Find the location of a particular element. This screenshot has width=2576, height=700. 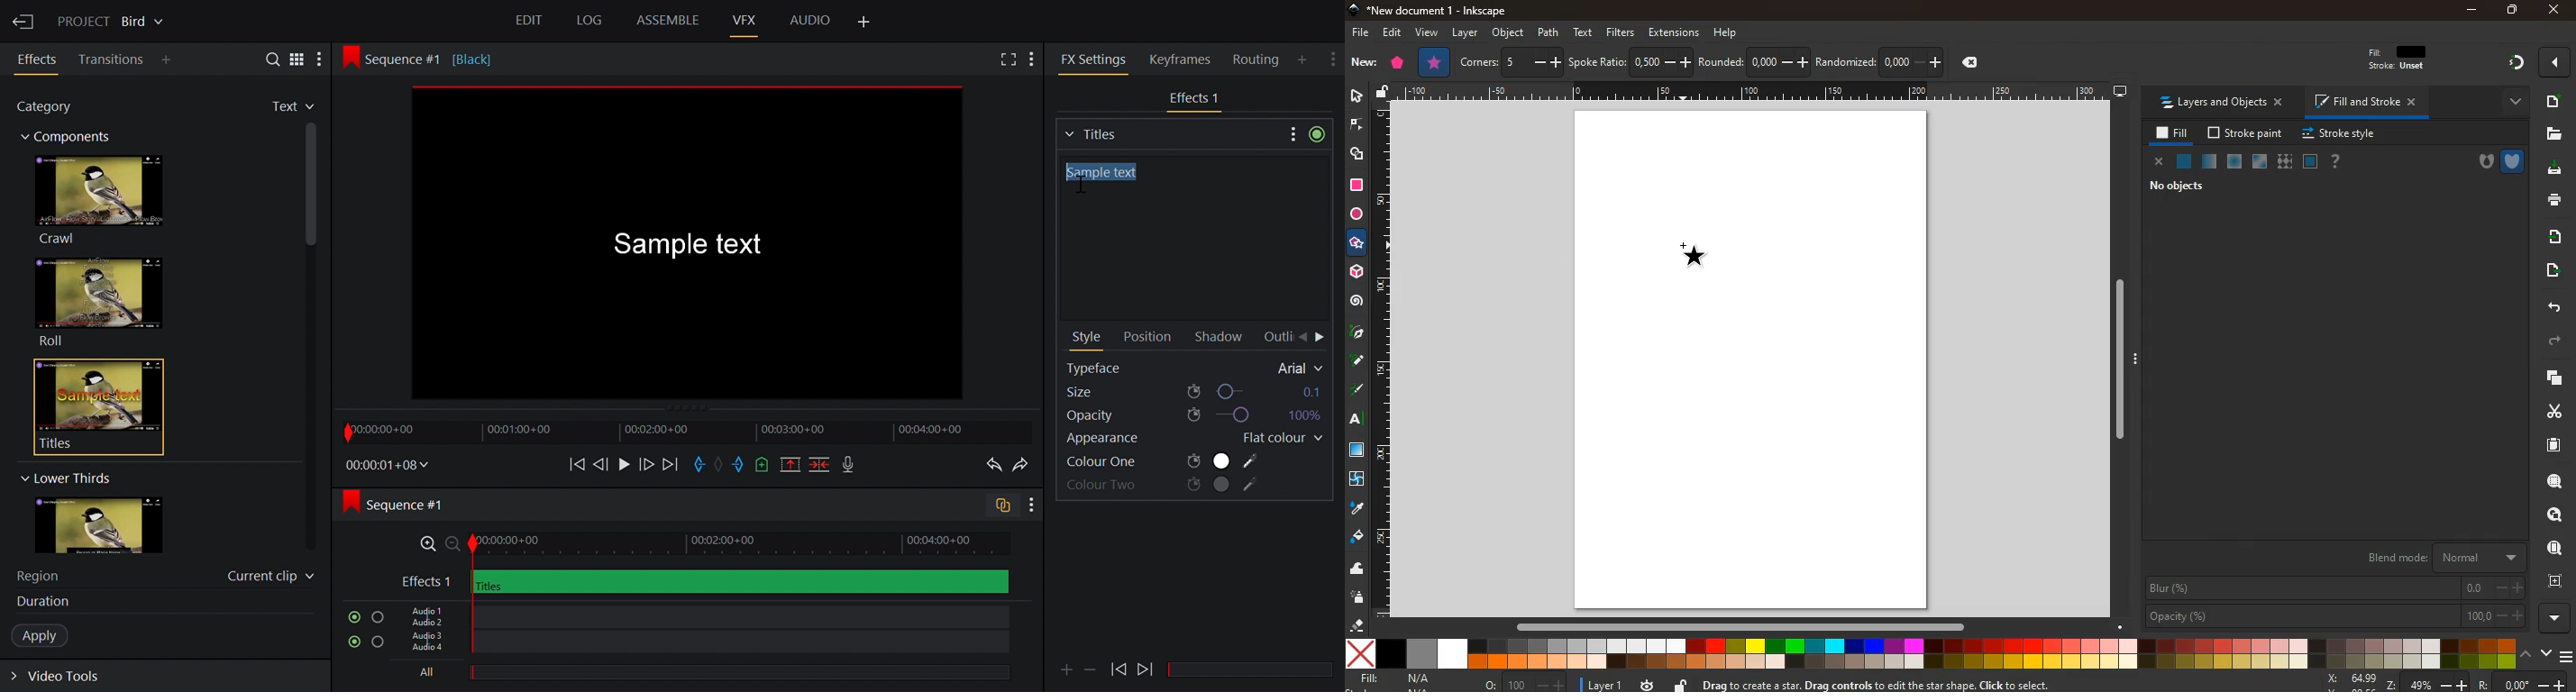

more is located at coordinates (2507, 103).